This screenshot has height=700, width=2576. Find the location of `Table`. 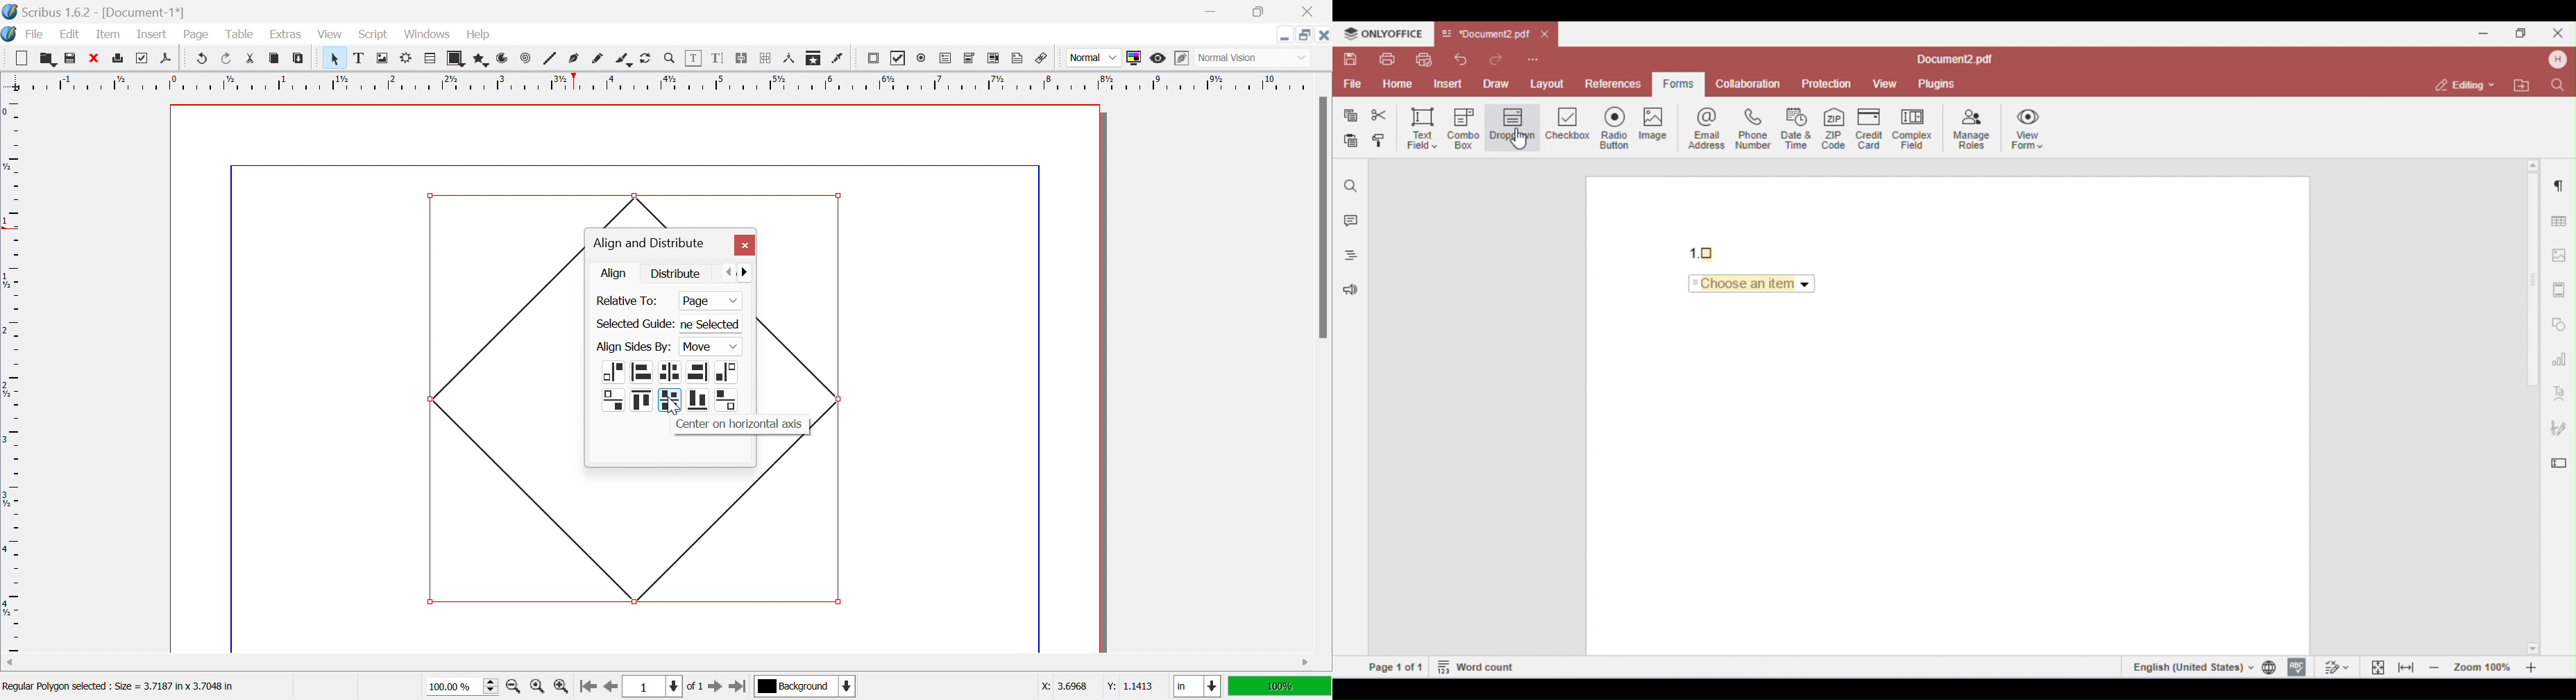

Table is located at coordinates (431, 59).